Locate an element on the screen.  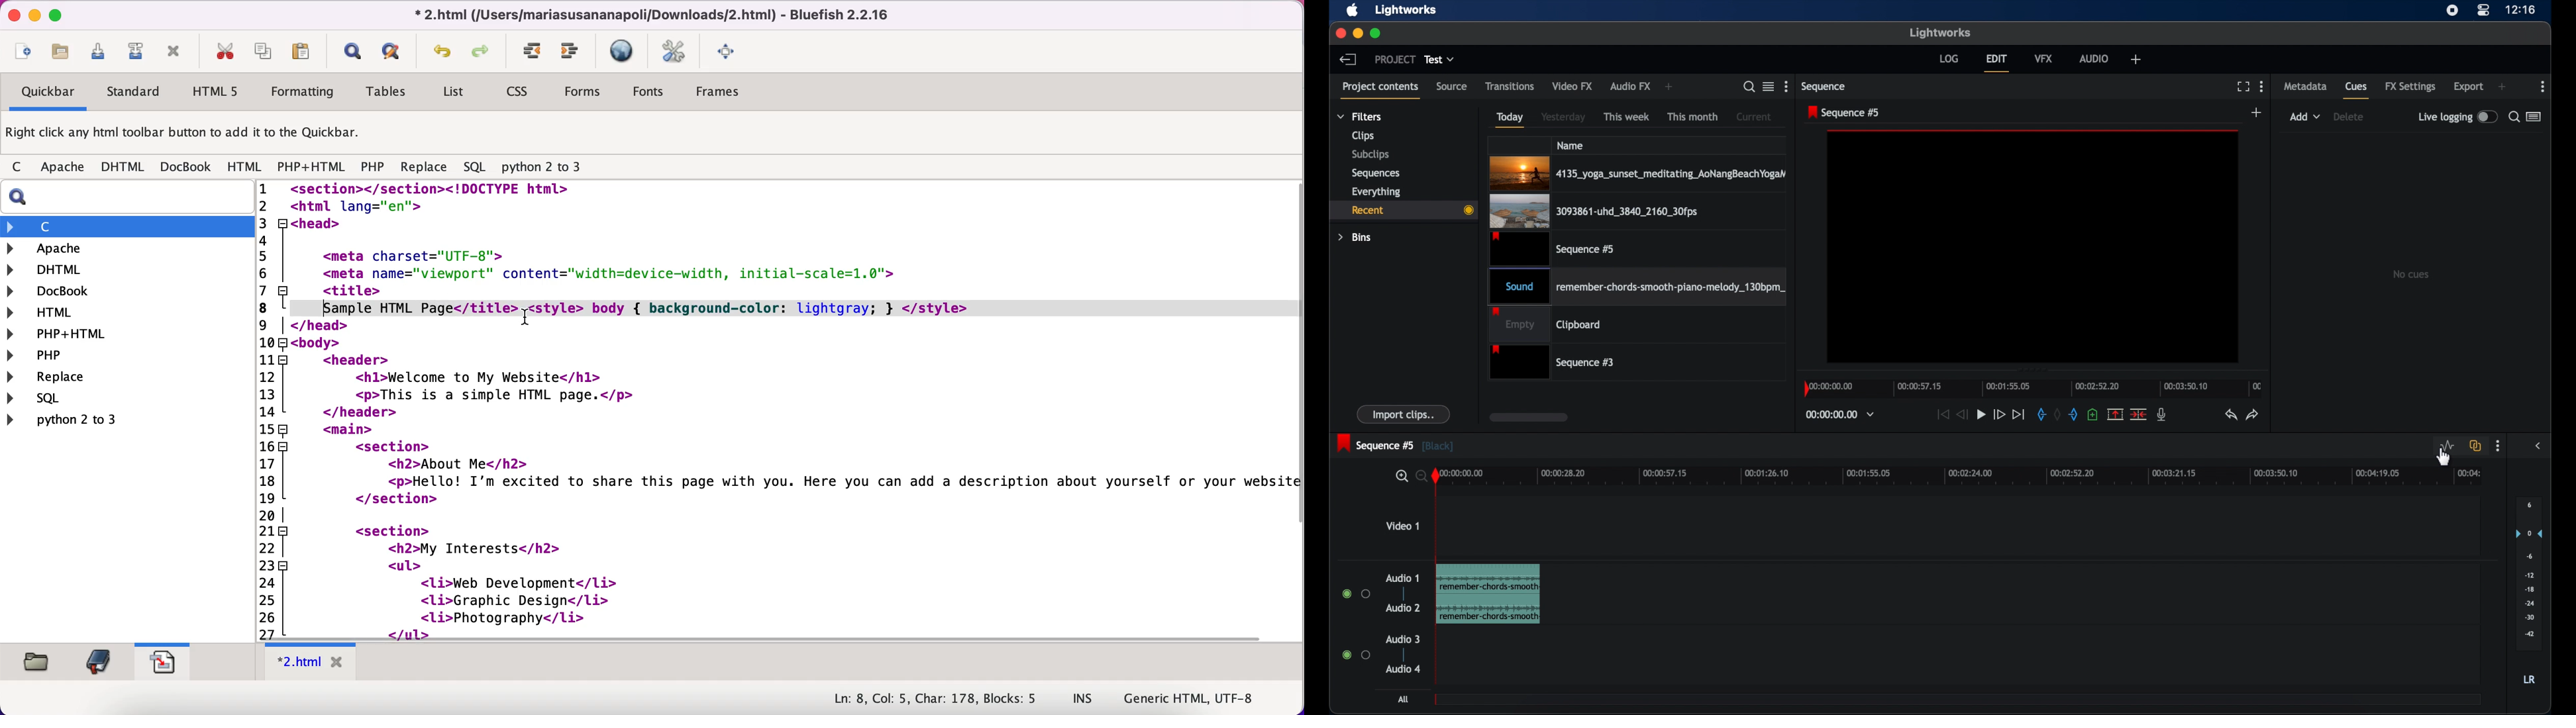
today is located at coordinates (1508, 119).